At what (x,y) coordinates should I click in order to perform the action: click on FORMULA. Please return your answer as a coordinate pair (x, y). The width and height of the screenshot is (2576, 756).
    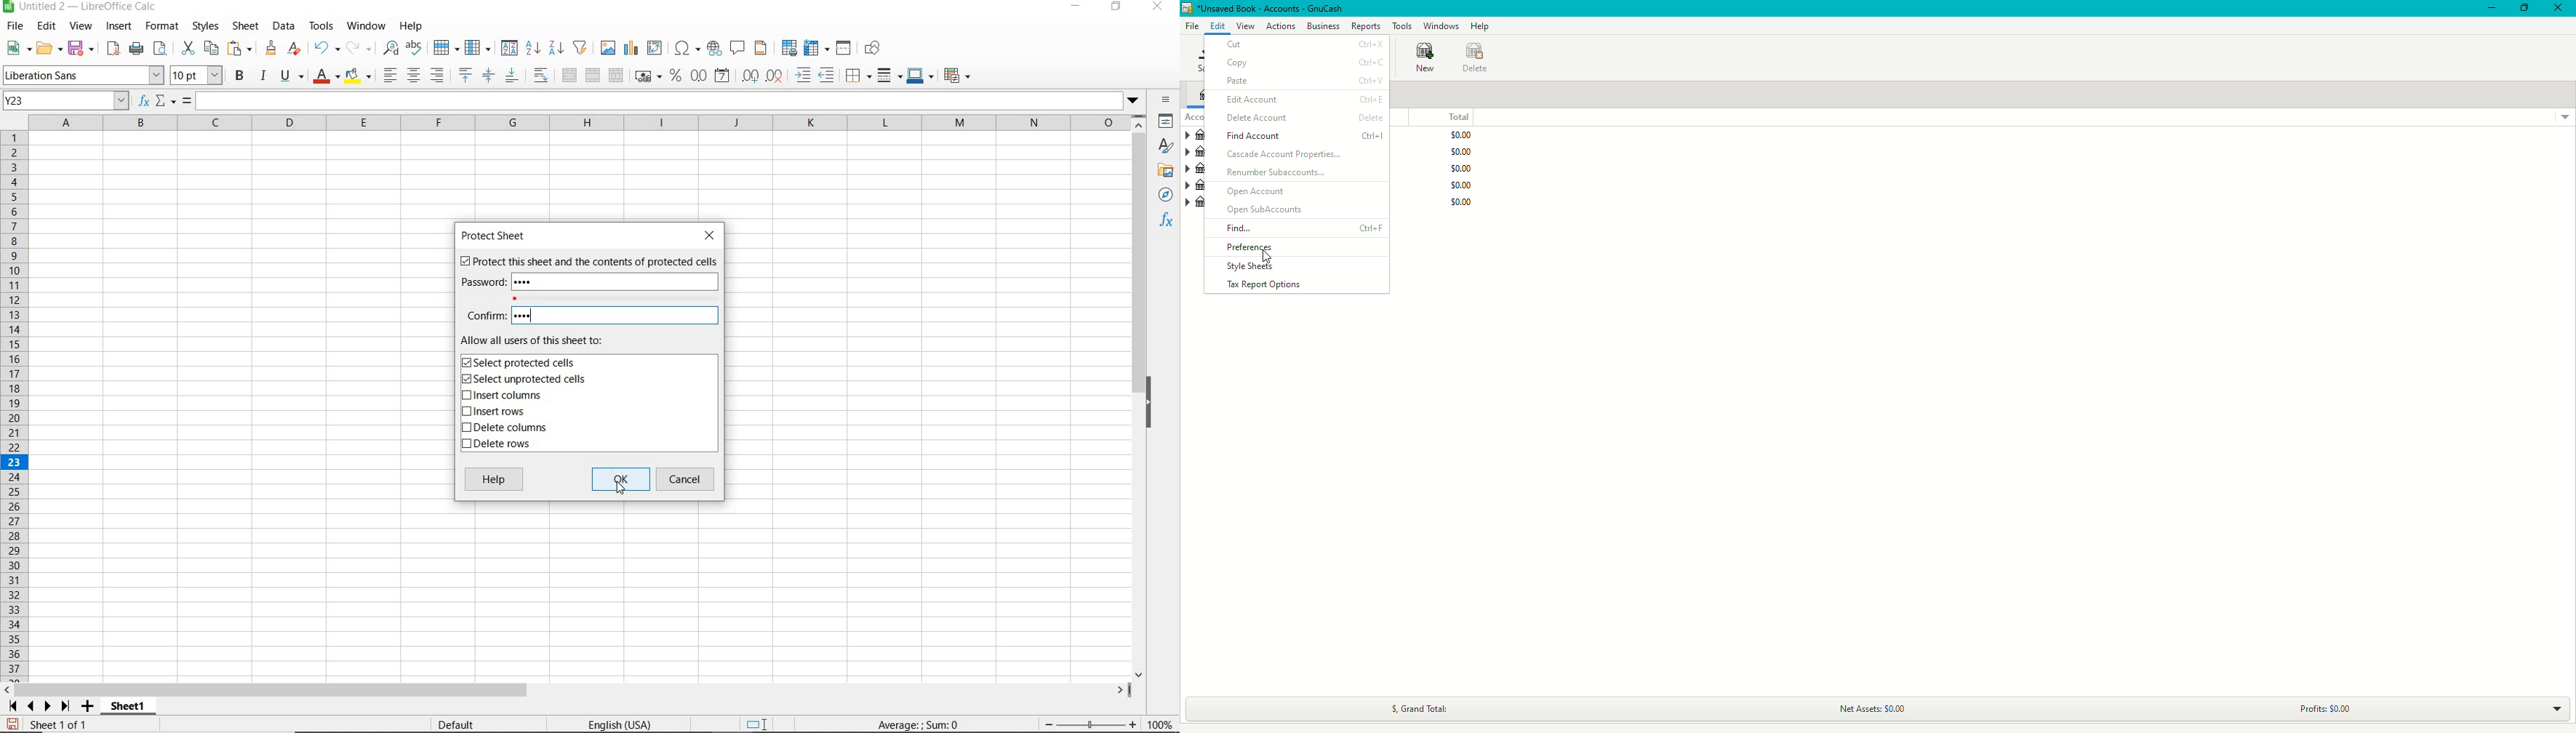
    Looking at the image, I should click on (187, 101).